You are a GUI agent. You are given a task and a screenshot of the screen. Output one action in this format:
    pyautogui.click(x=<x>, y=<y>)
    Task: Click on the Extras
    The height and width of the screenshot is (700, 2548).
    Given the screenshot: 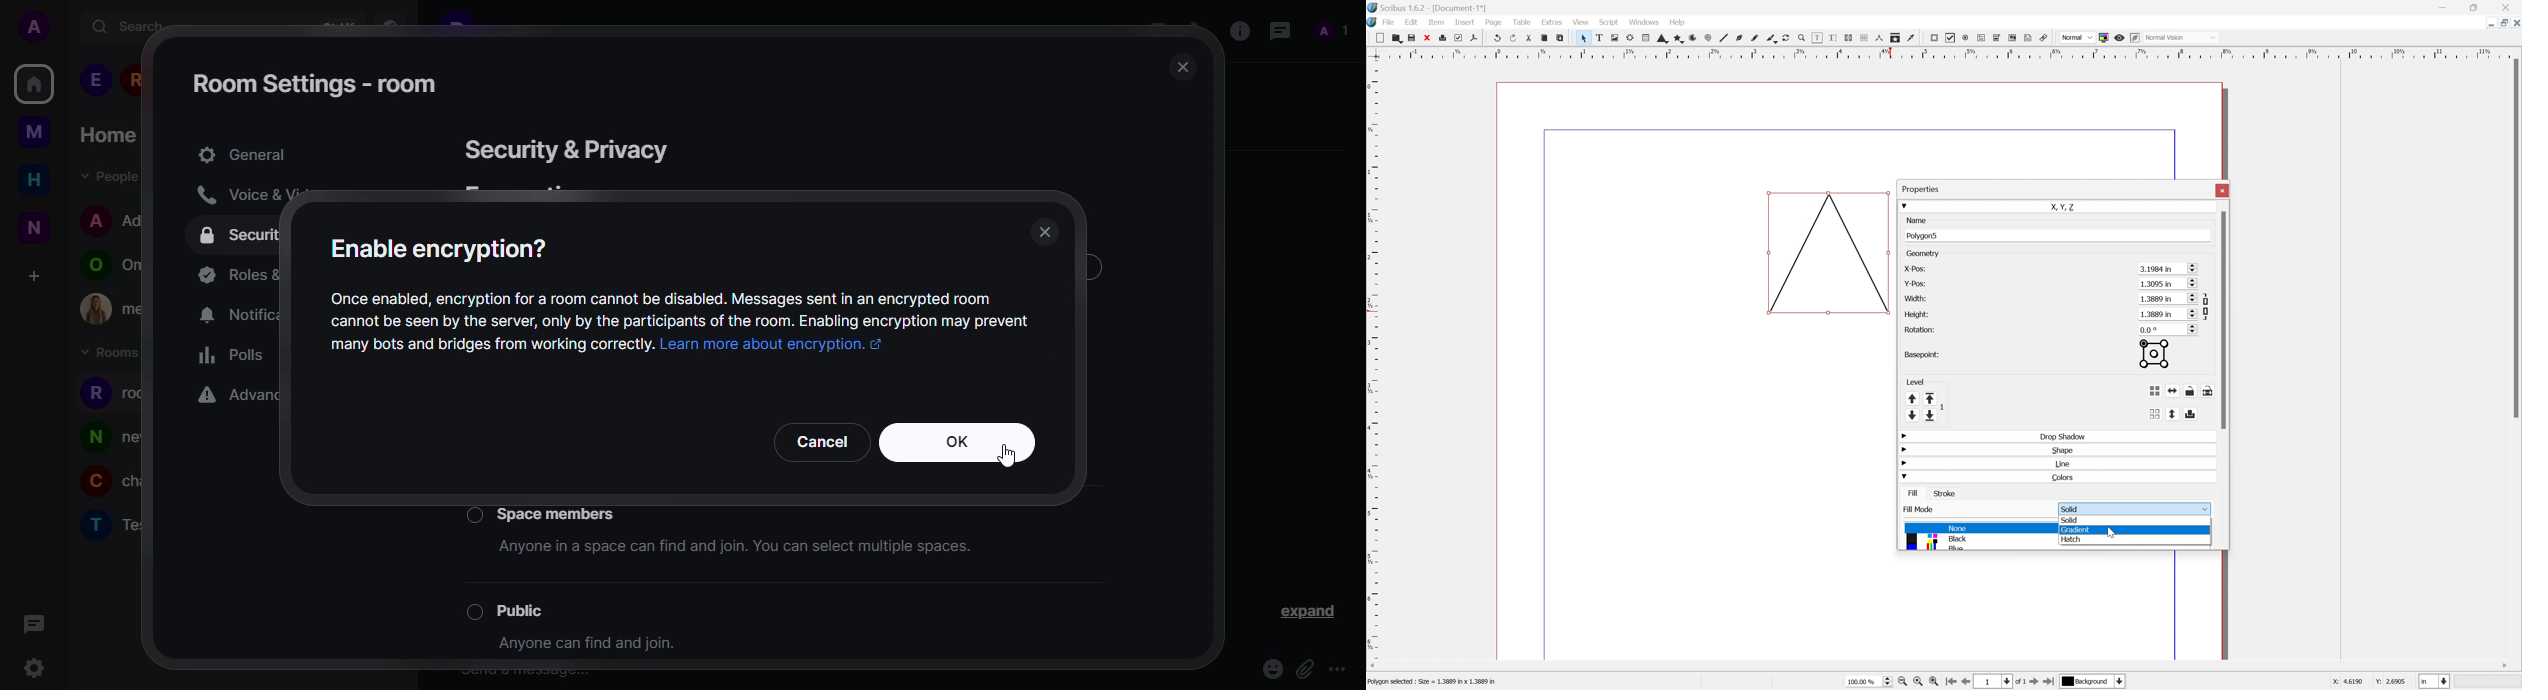 What is the action you would take?
    pyautogui.click(x=1552, y=21)
    